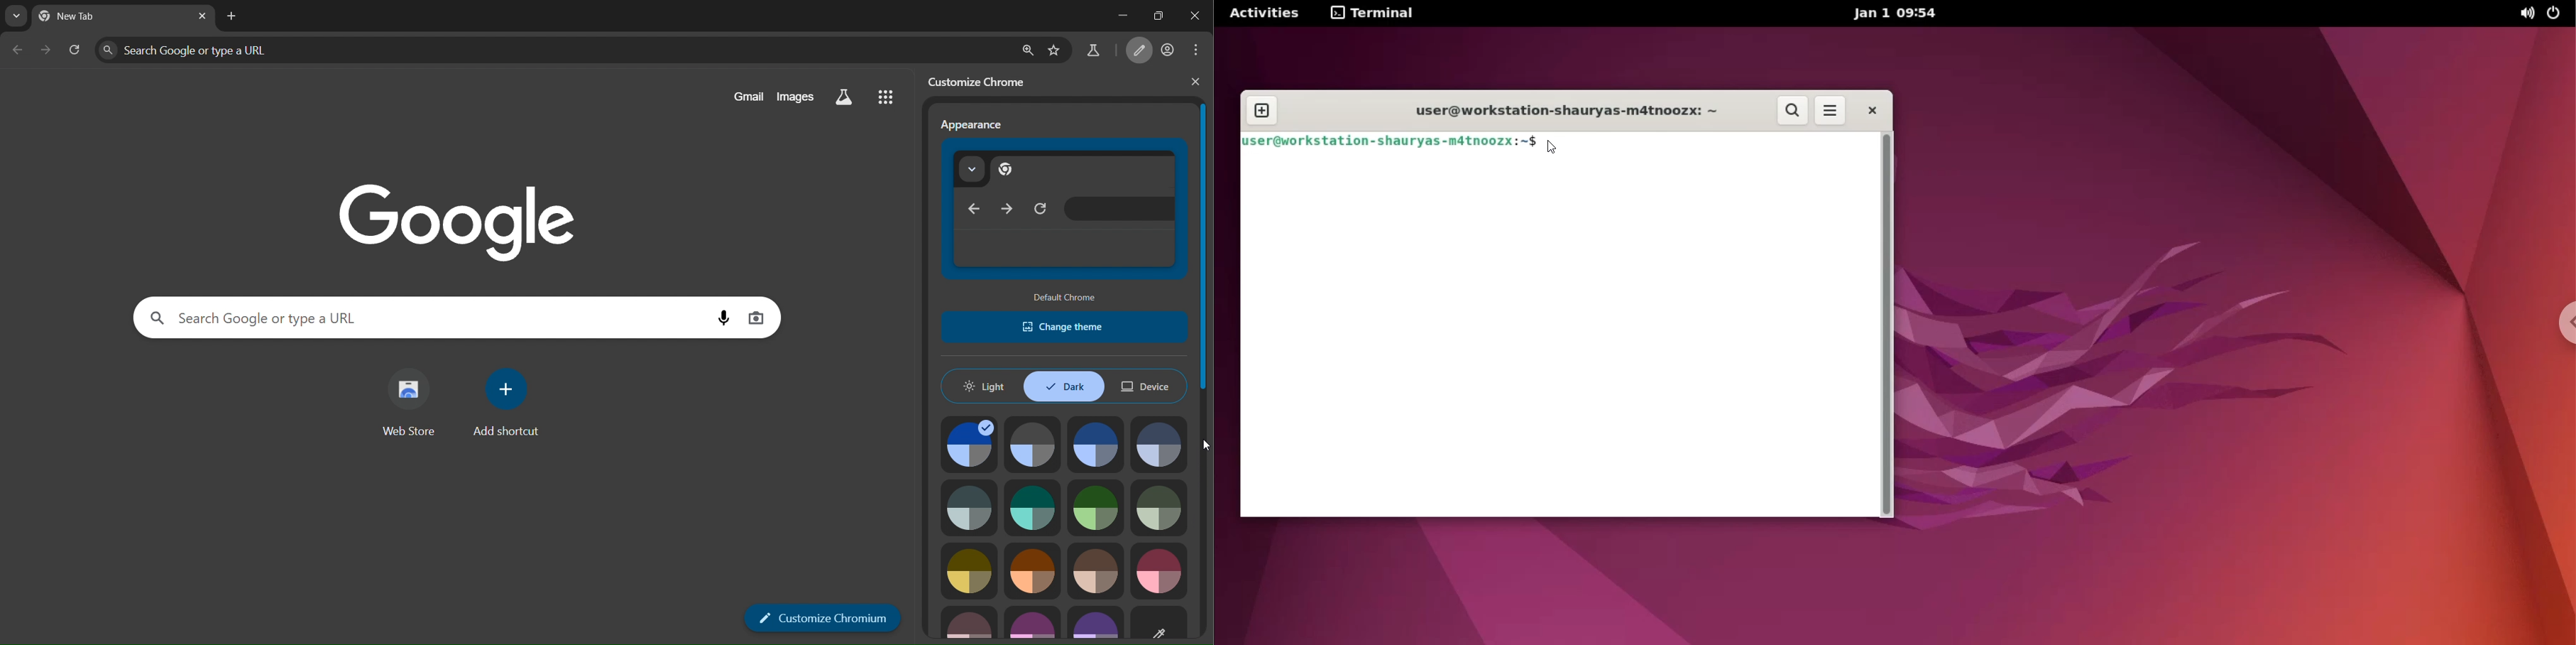  I want to click on user@workstation-shauryas-m4tnoozx: ~, so click(1553, 109).